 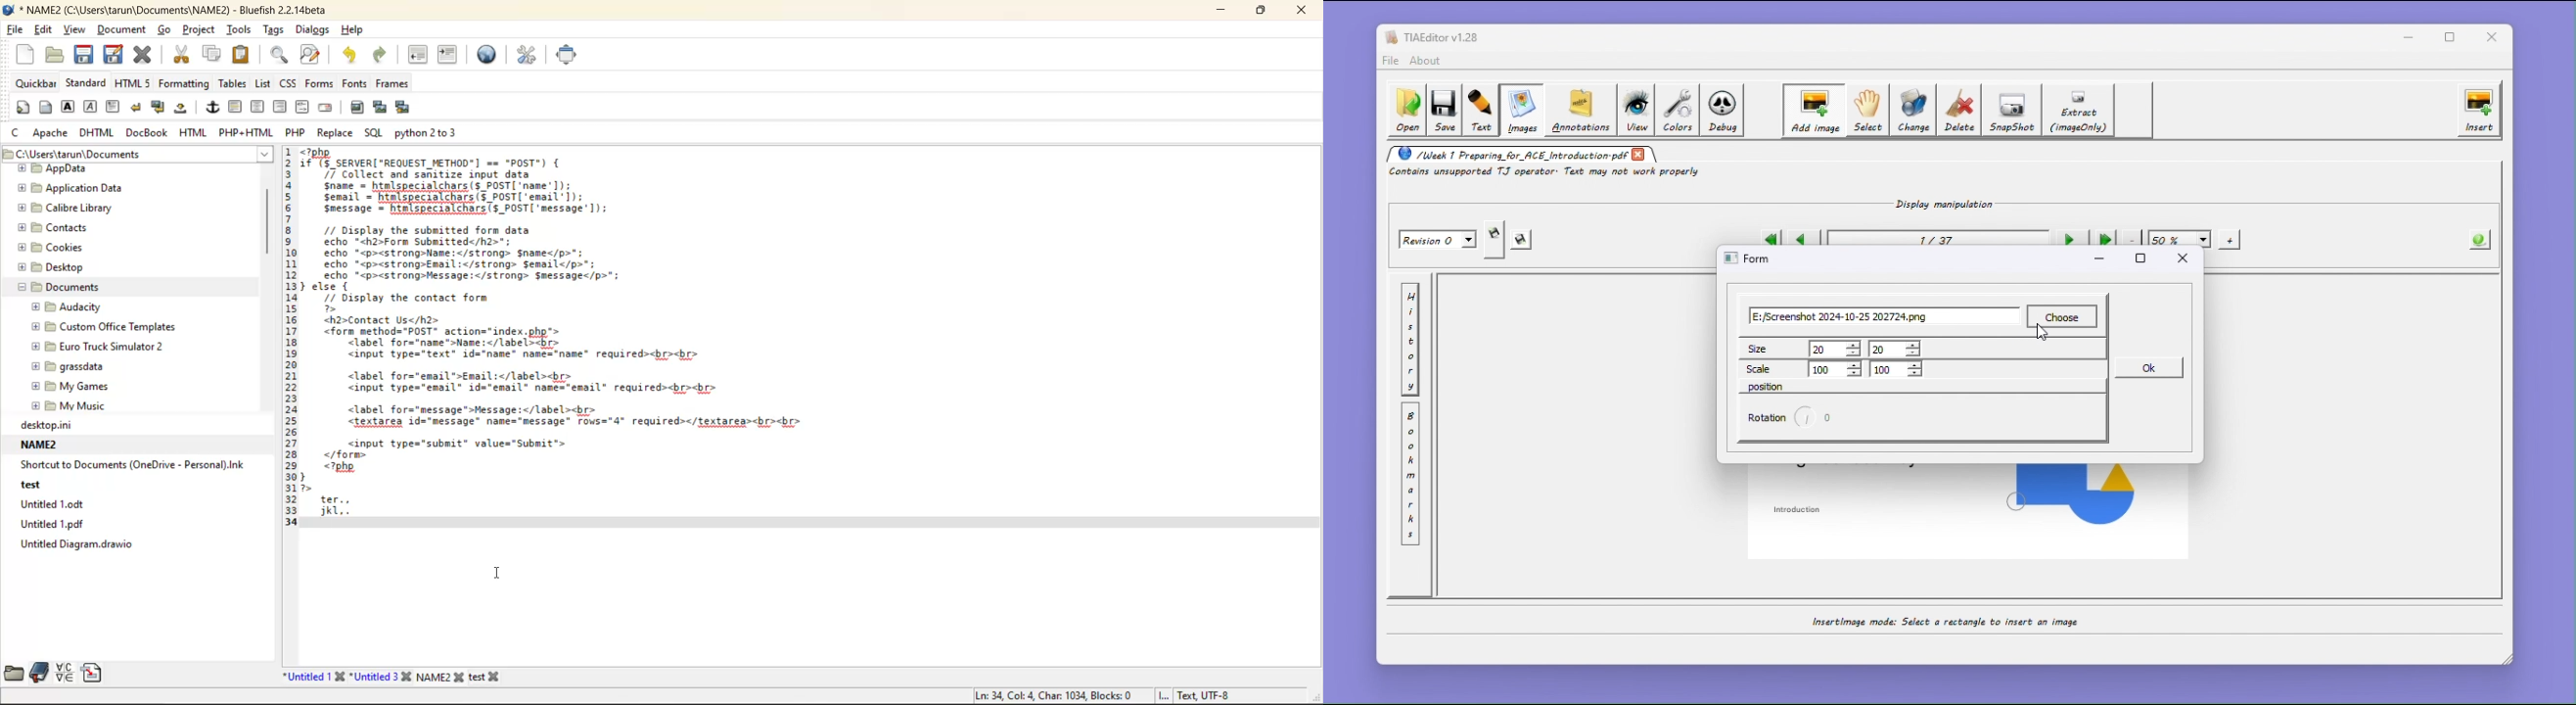 I want to click on Save a copy, so click(x=1495, y=240).